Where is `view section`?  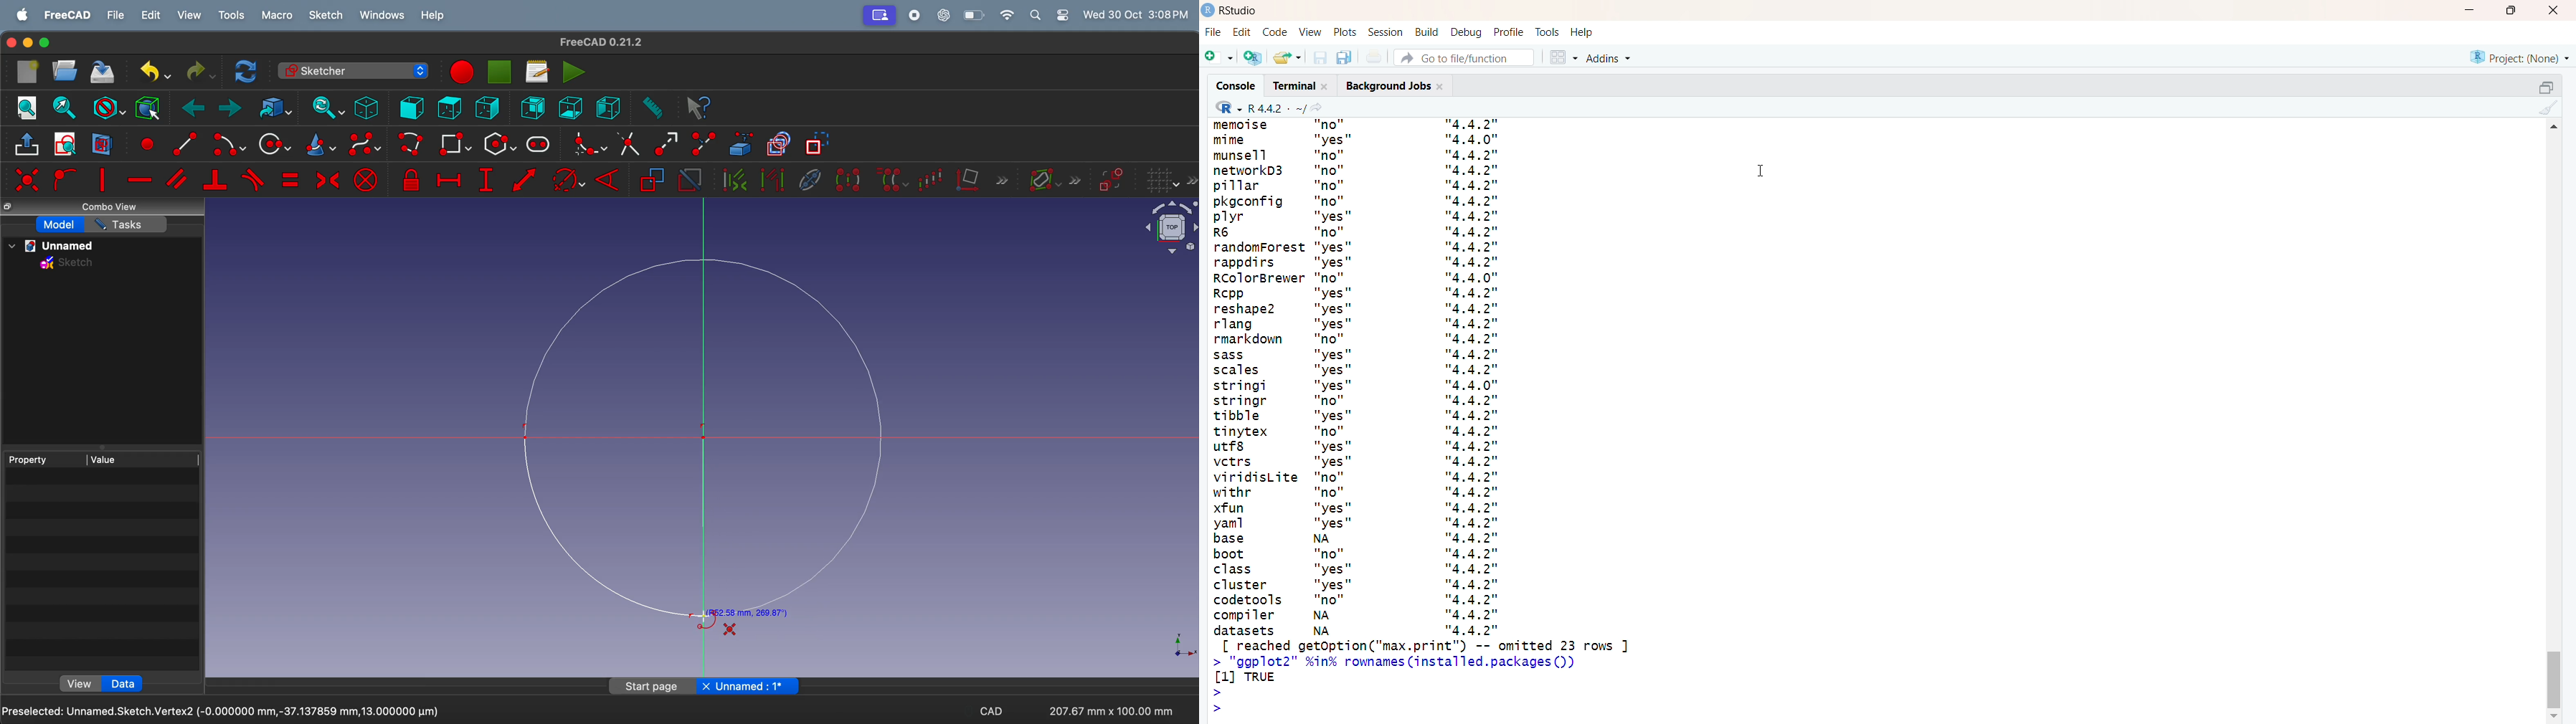
view section is located at coordinates (102, 144).